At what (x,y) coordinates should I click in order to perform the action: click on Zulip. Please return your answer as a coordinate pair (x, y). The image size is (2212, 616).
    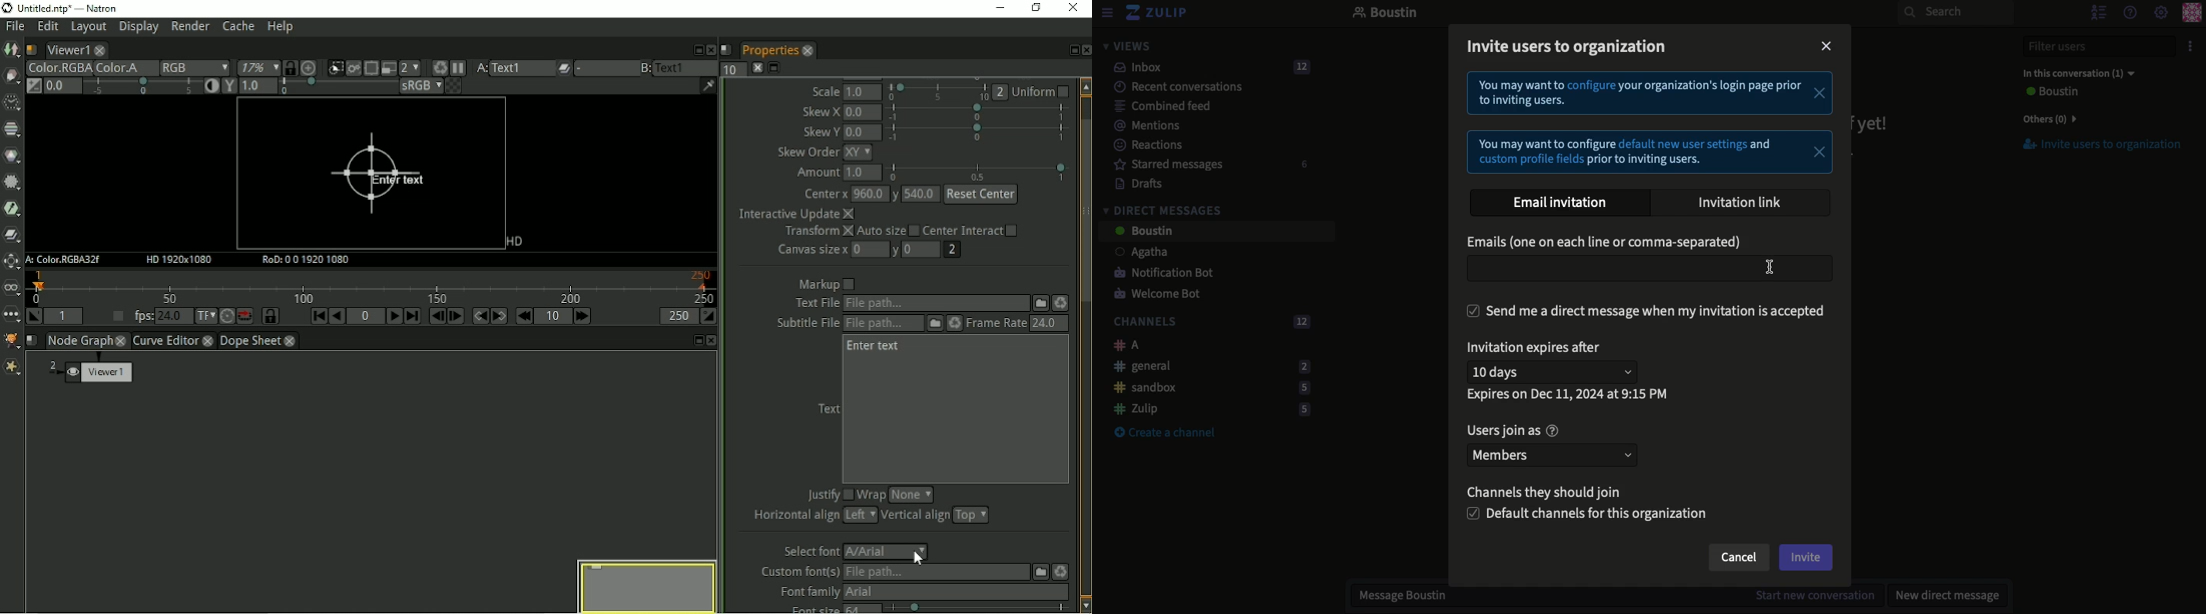
    Looking at the image, I should click on (1158, 13).